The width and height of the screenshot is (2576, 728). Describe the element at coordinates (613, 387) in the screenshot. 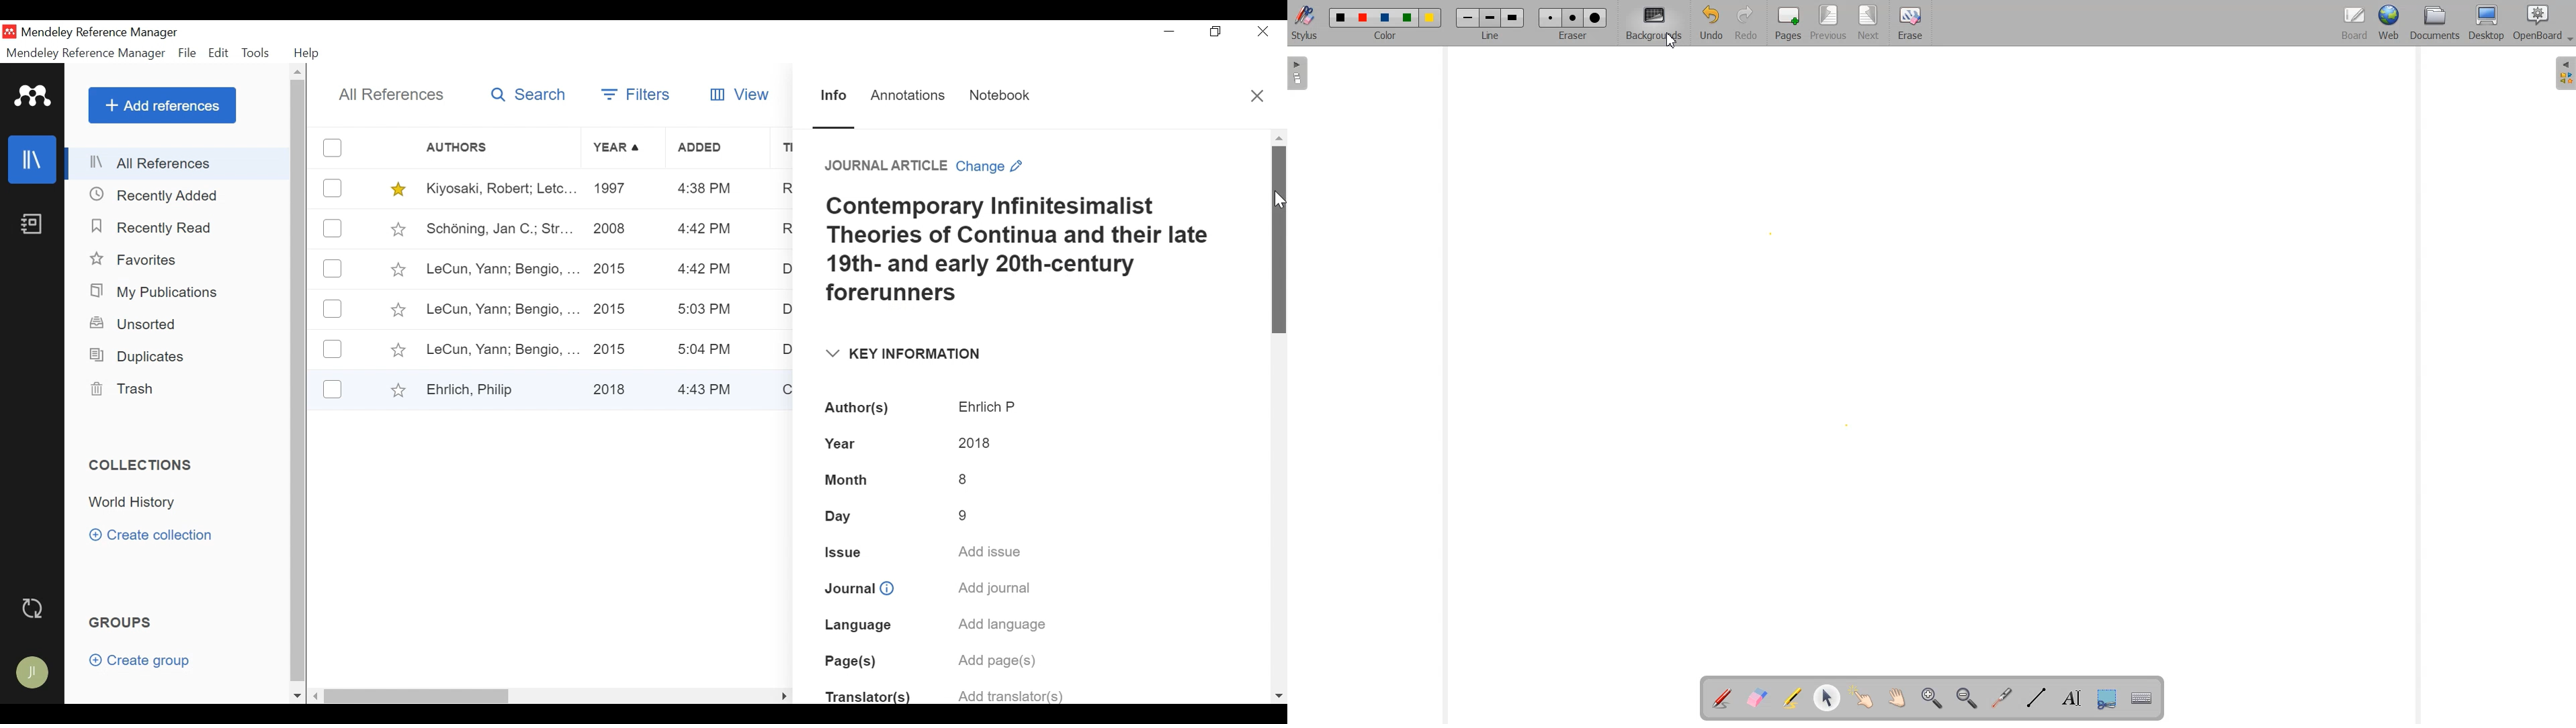

I see `2018` at that location.